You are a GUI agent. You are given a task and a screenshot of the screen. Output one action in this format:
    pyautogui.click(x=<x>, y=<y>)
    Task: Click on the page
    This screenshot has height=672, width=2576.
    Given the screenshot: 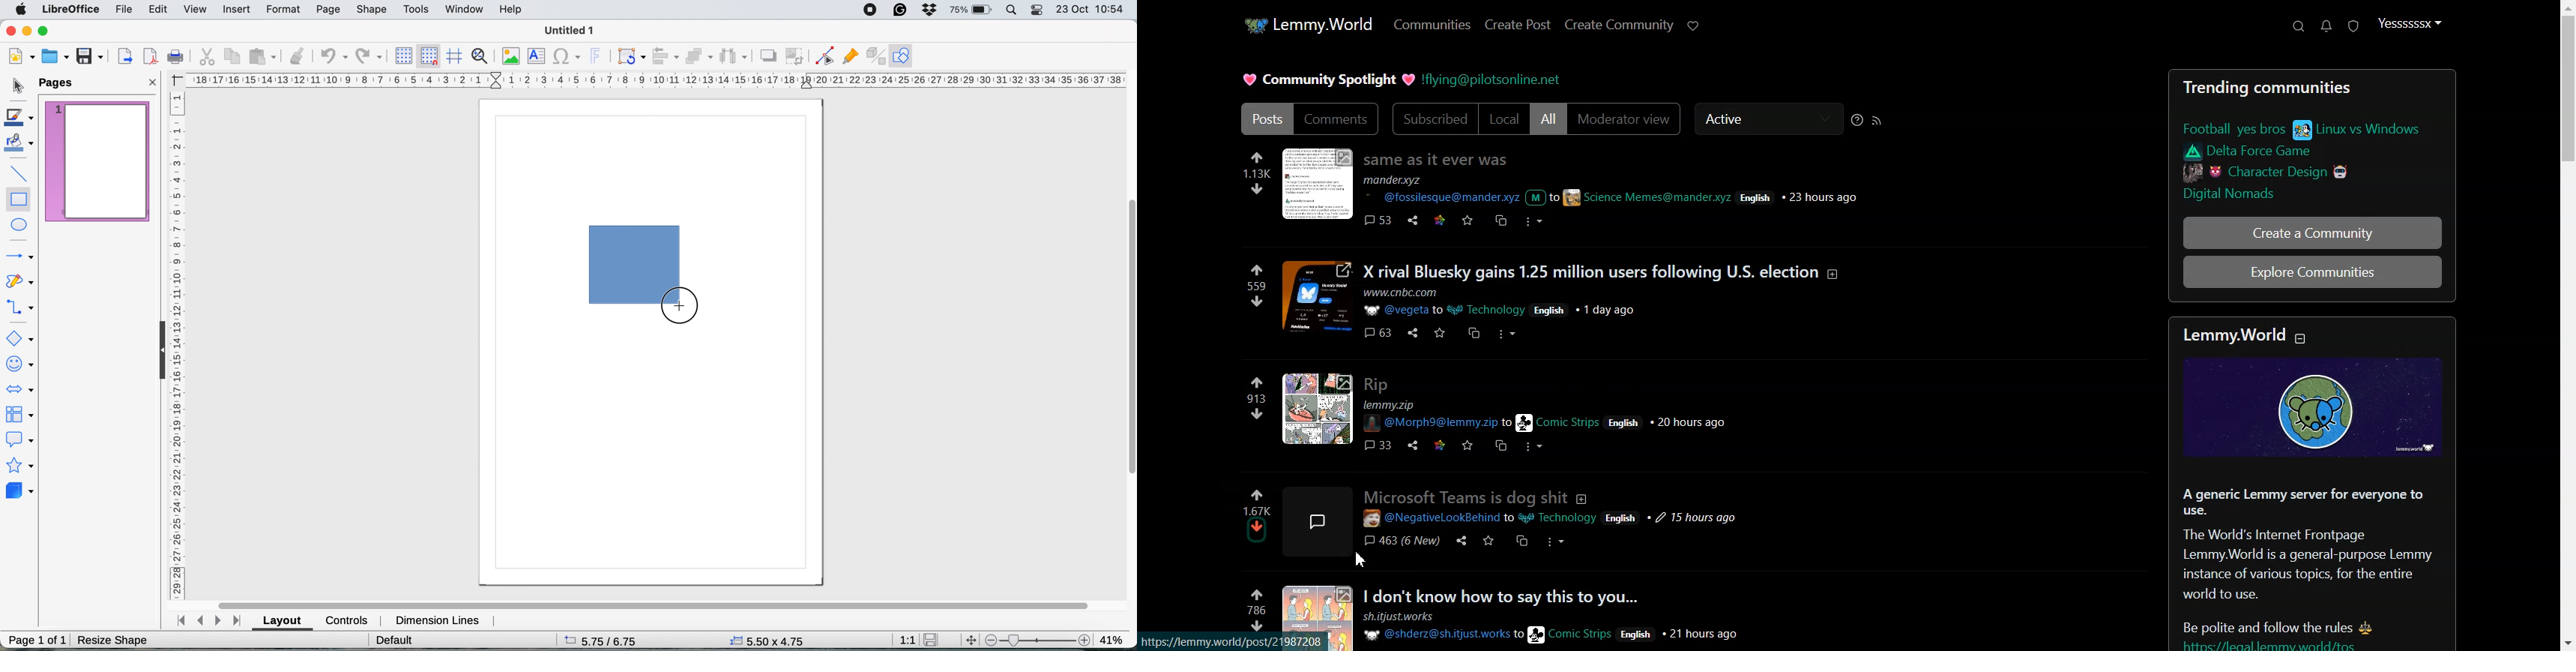 What is the action you would take?
    pyautogui.click(x=328, y=10)
    